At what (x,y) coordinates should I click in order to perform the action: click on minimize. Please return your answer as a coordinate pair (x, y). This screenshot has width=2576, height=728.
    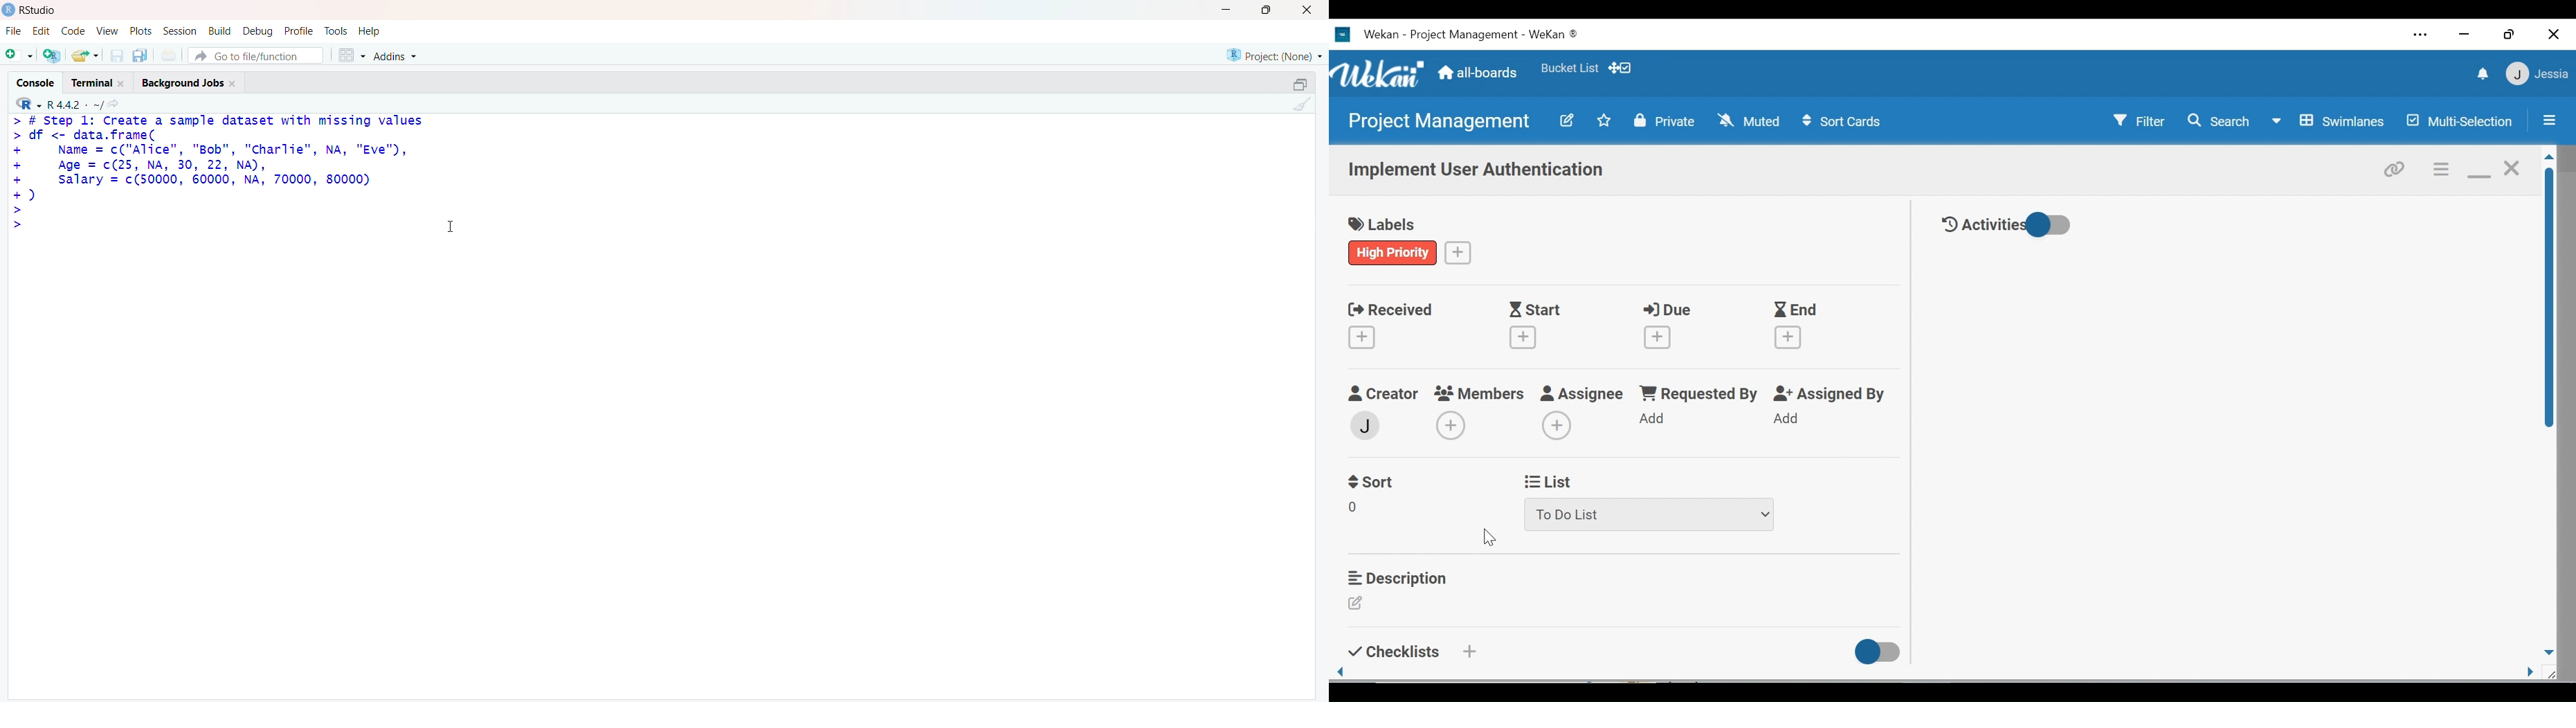
    Looking at the image, I should click on (2467, 34).